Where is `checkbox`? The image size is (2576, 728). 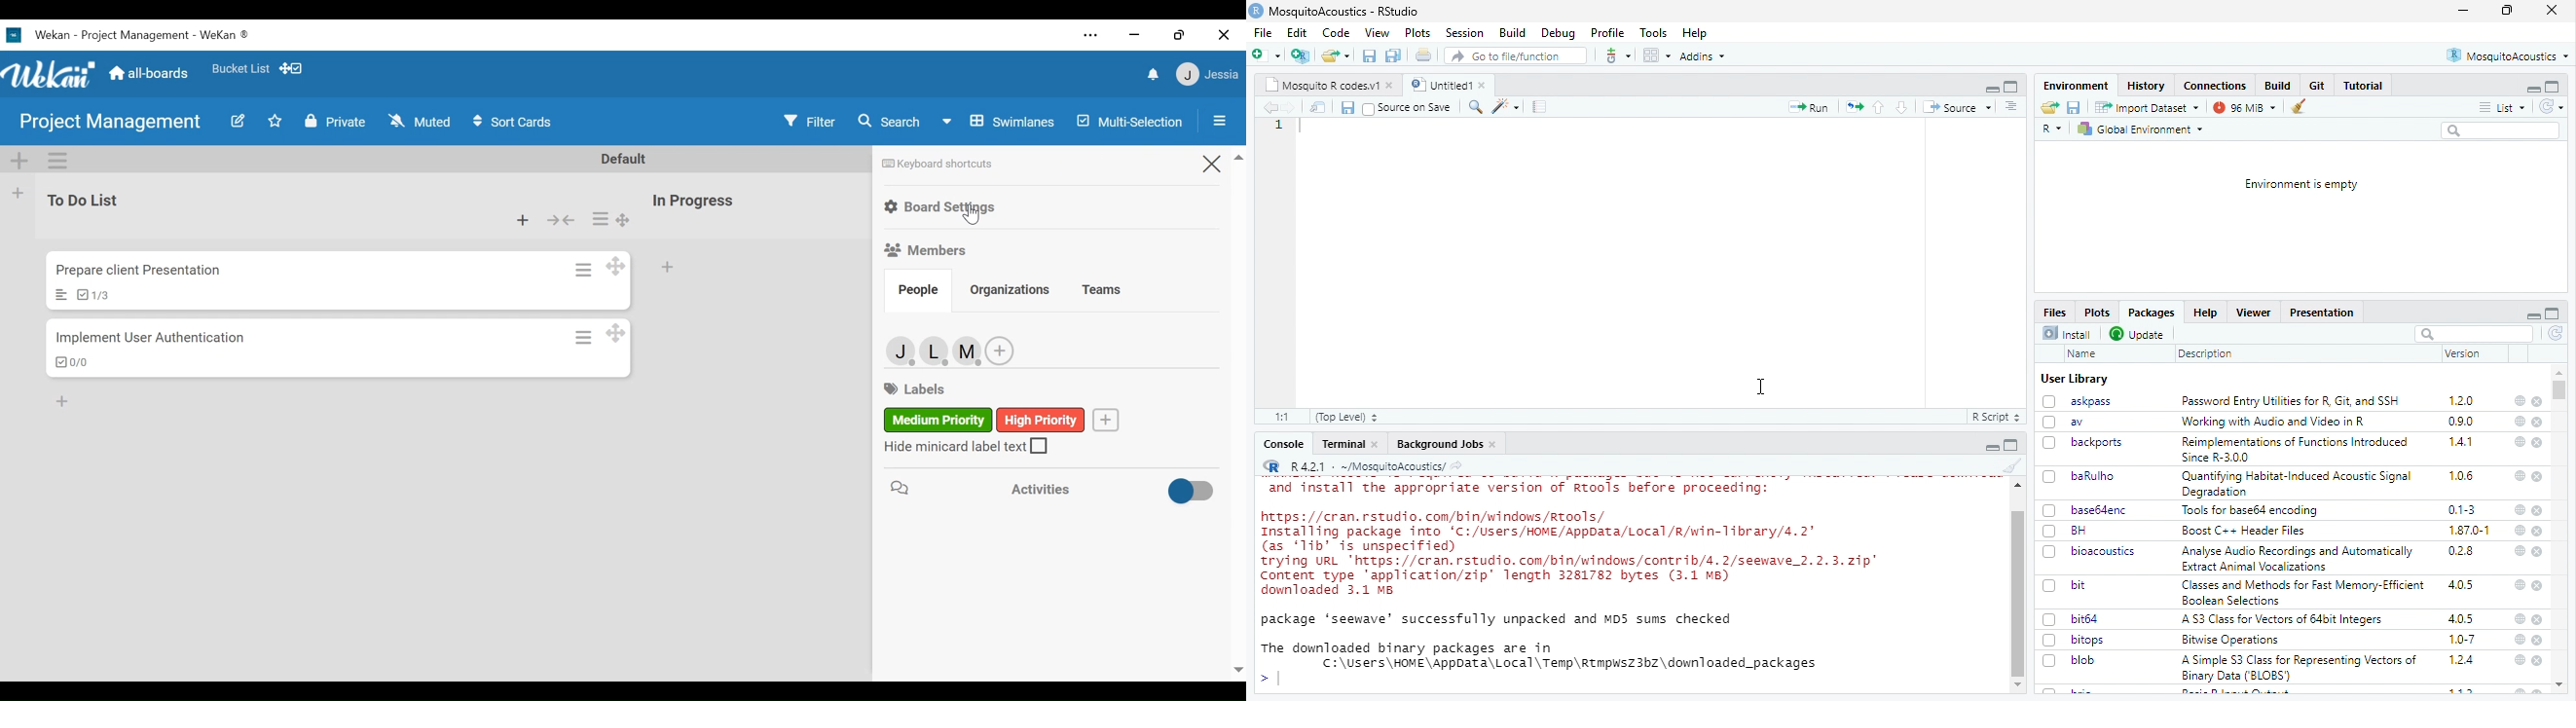
checkbox is located at coordinates (2052, 620).